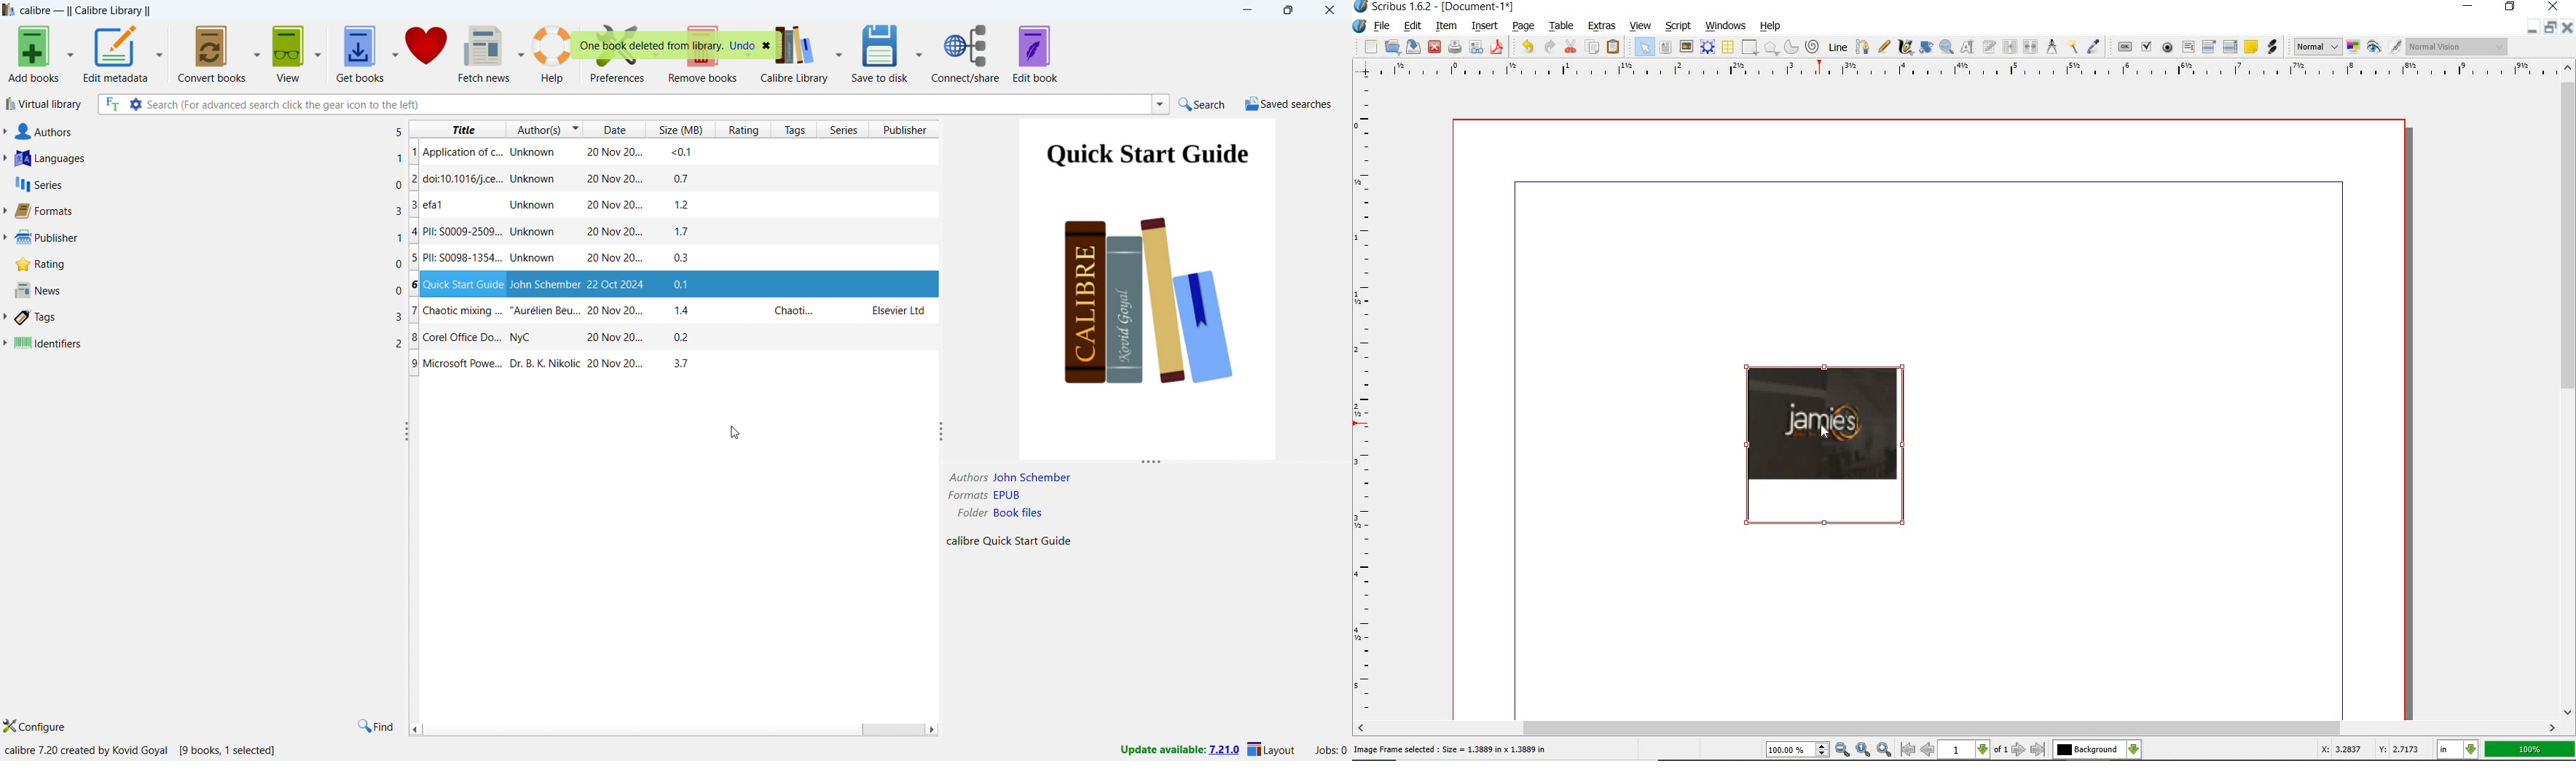 This screenshot has width=2576, height=784. I want to click on pdf check box, so click(2146, 47).